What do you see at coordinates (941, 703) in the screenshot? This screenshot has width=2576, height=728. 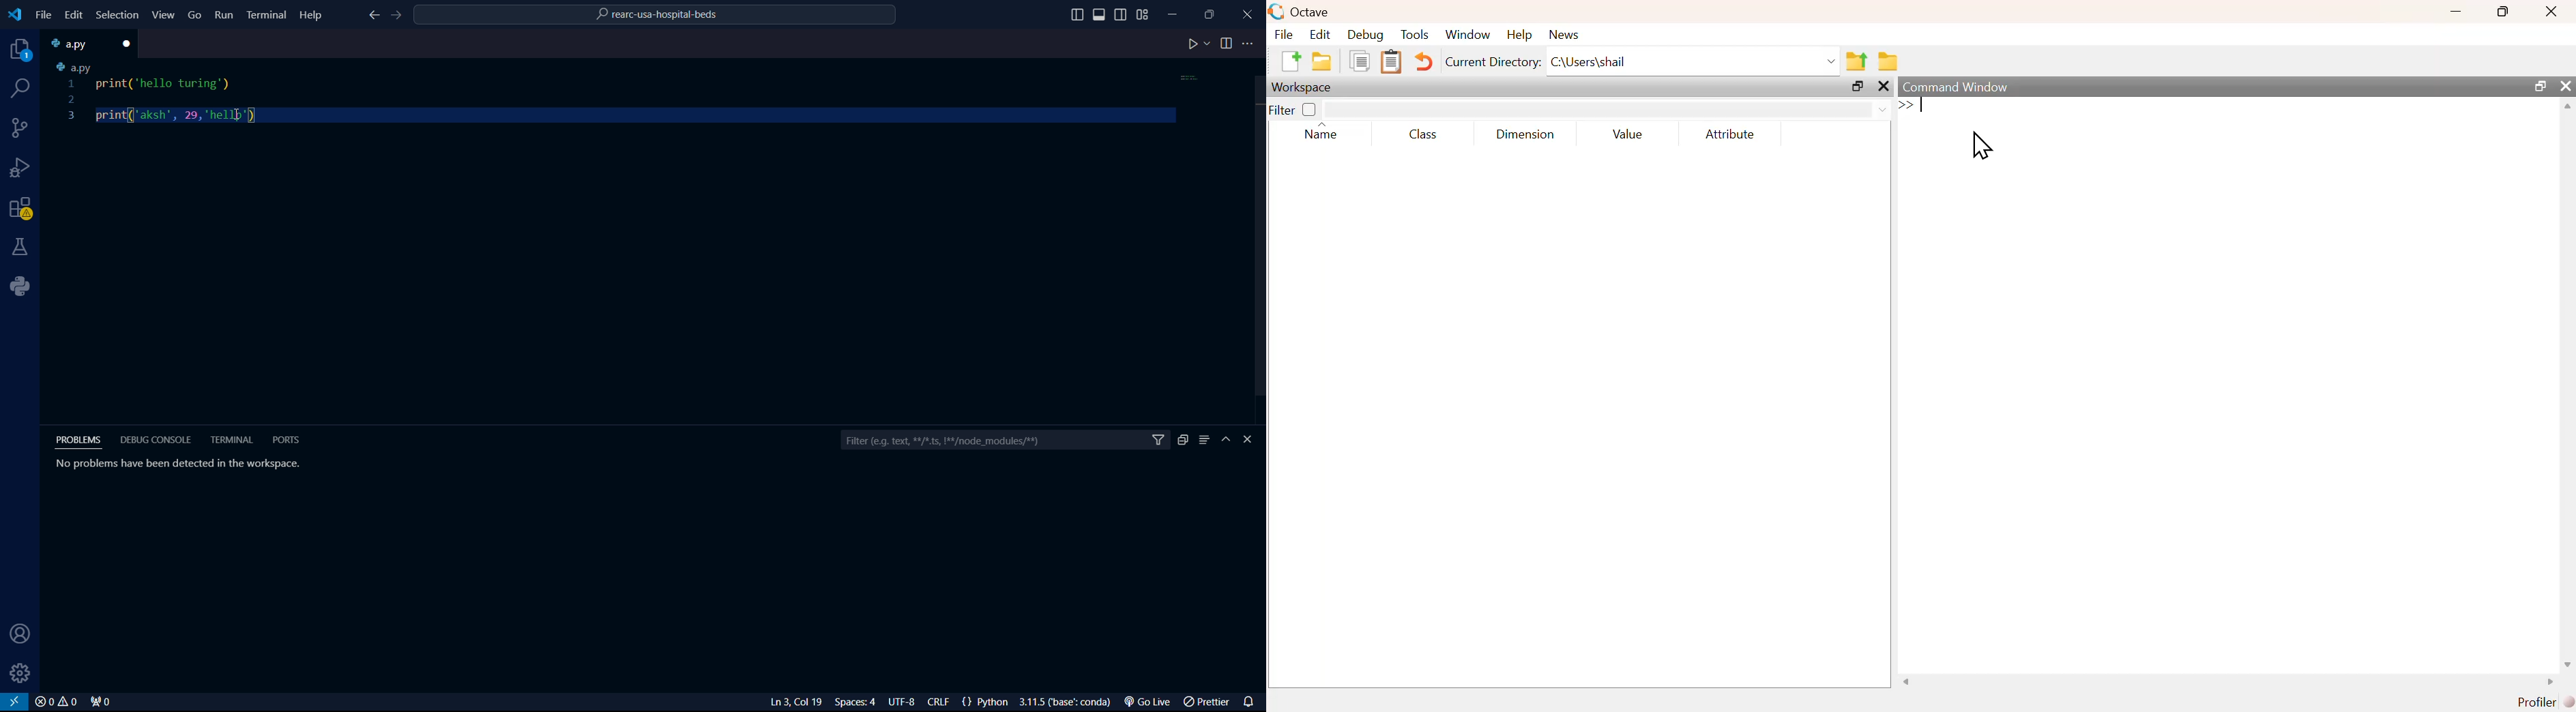 I see `CRLF` at bounding box center [941, 703].